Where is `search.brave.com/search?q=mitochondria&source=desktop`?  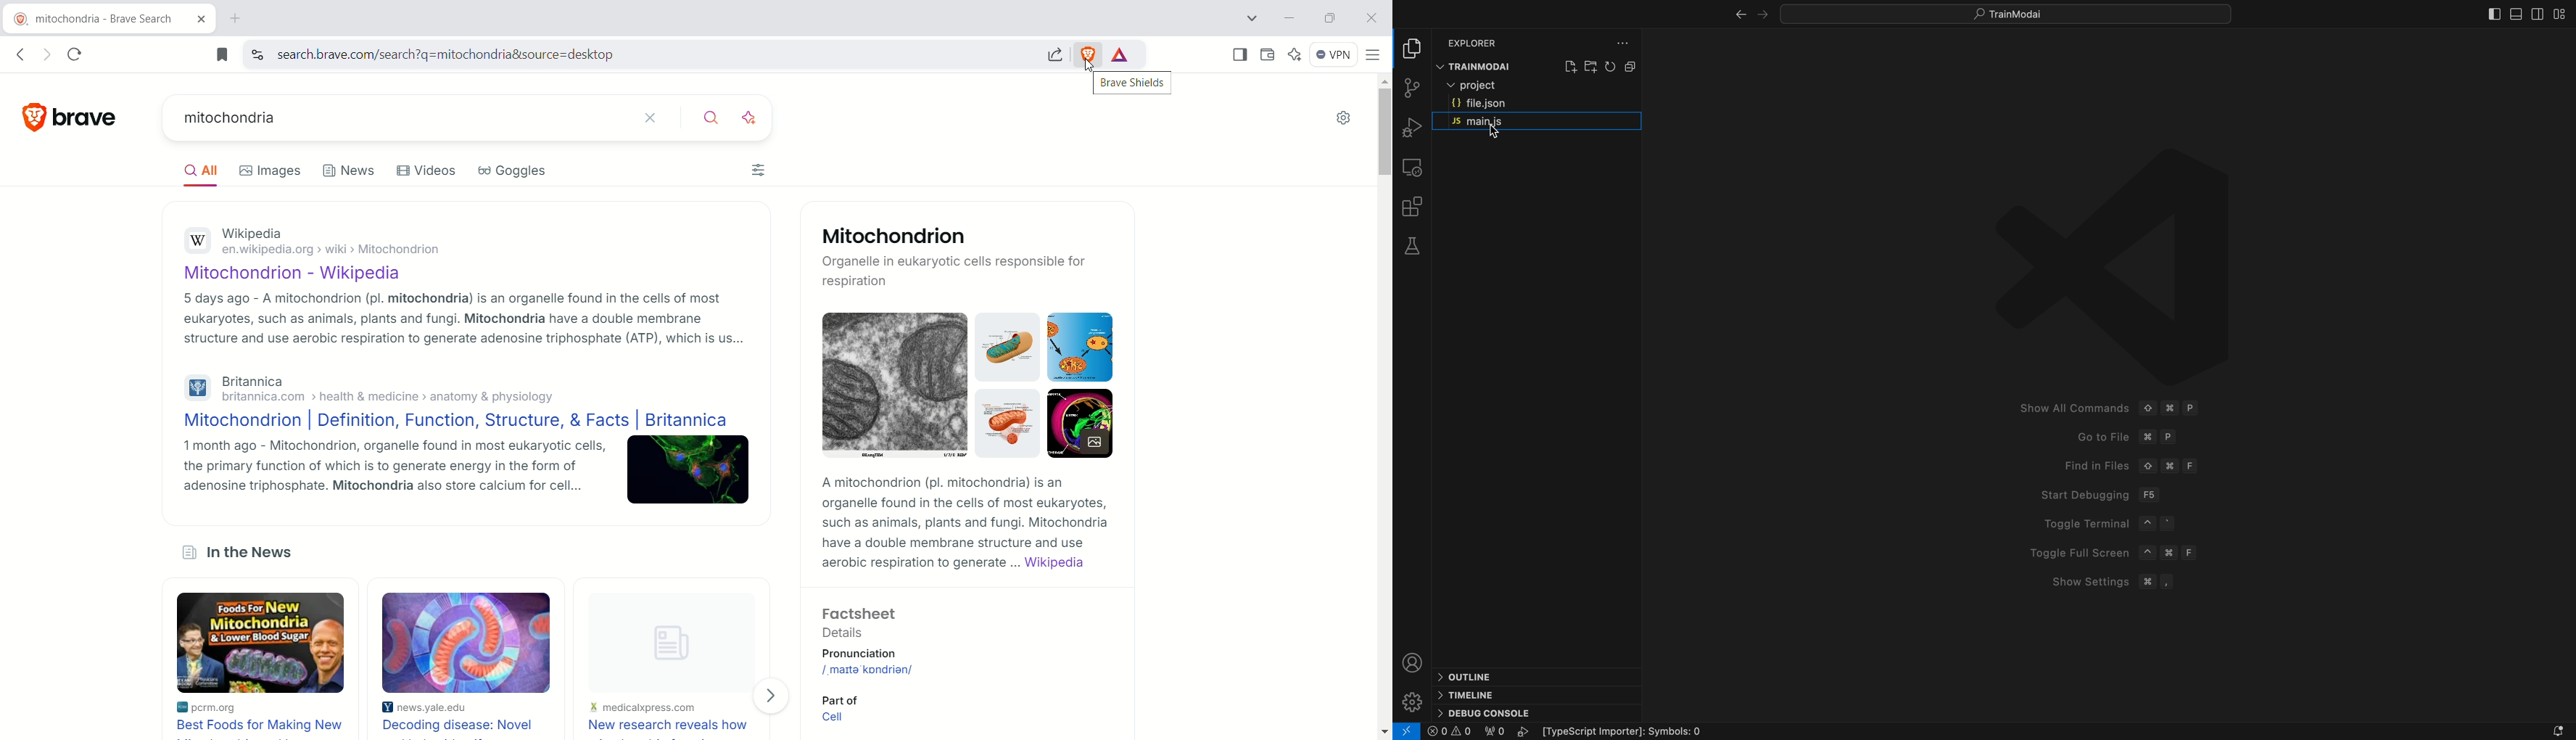
search.brave.com/search?q=mitochondria&source=desktop is located at coordinates (653, 54).